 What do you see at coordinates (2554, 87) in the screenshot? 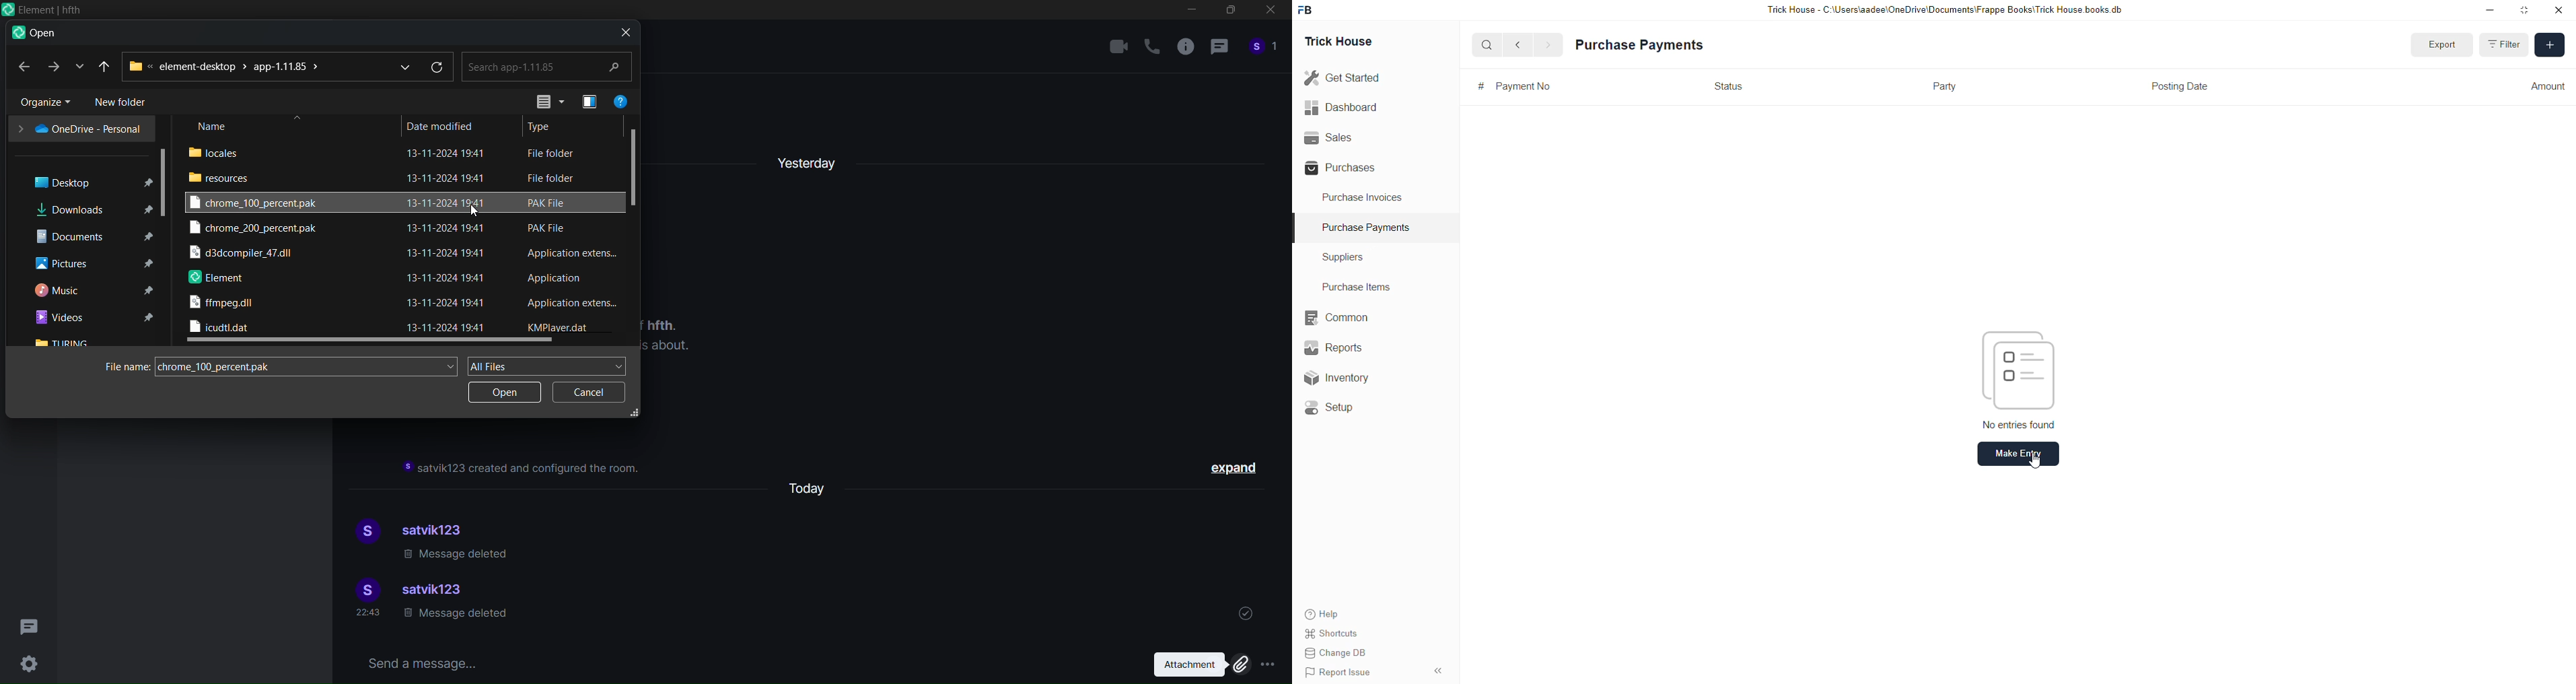
I see `Amount` at bounding box center [2554, 87].